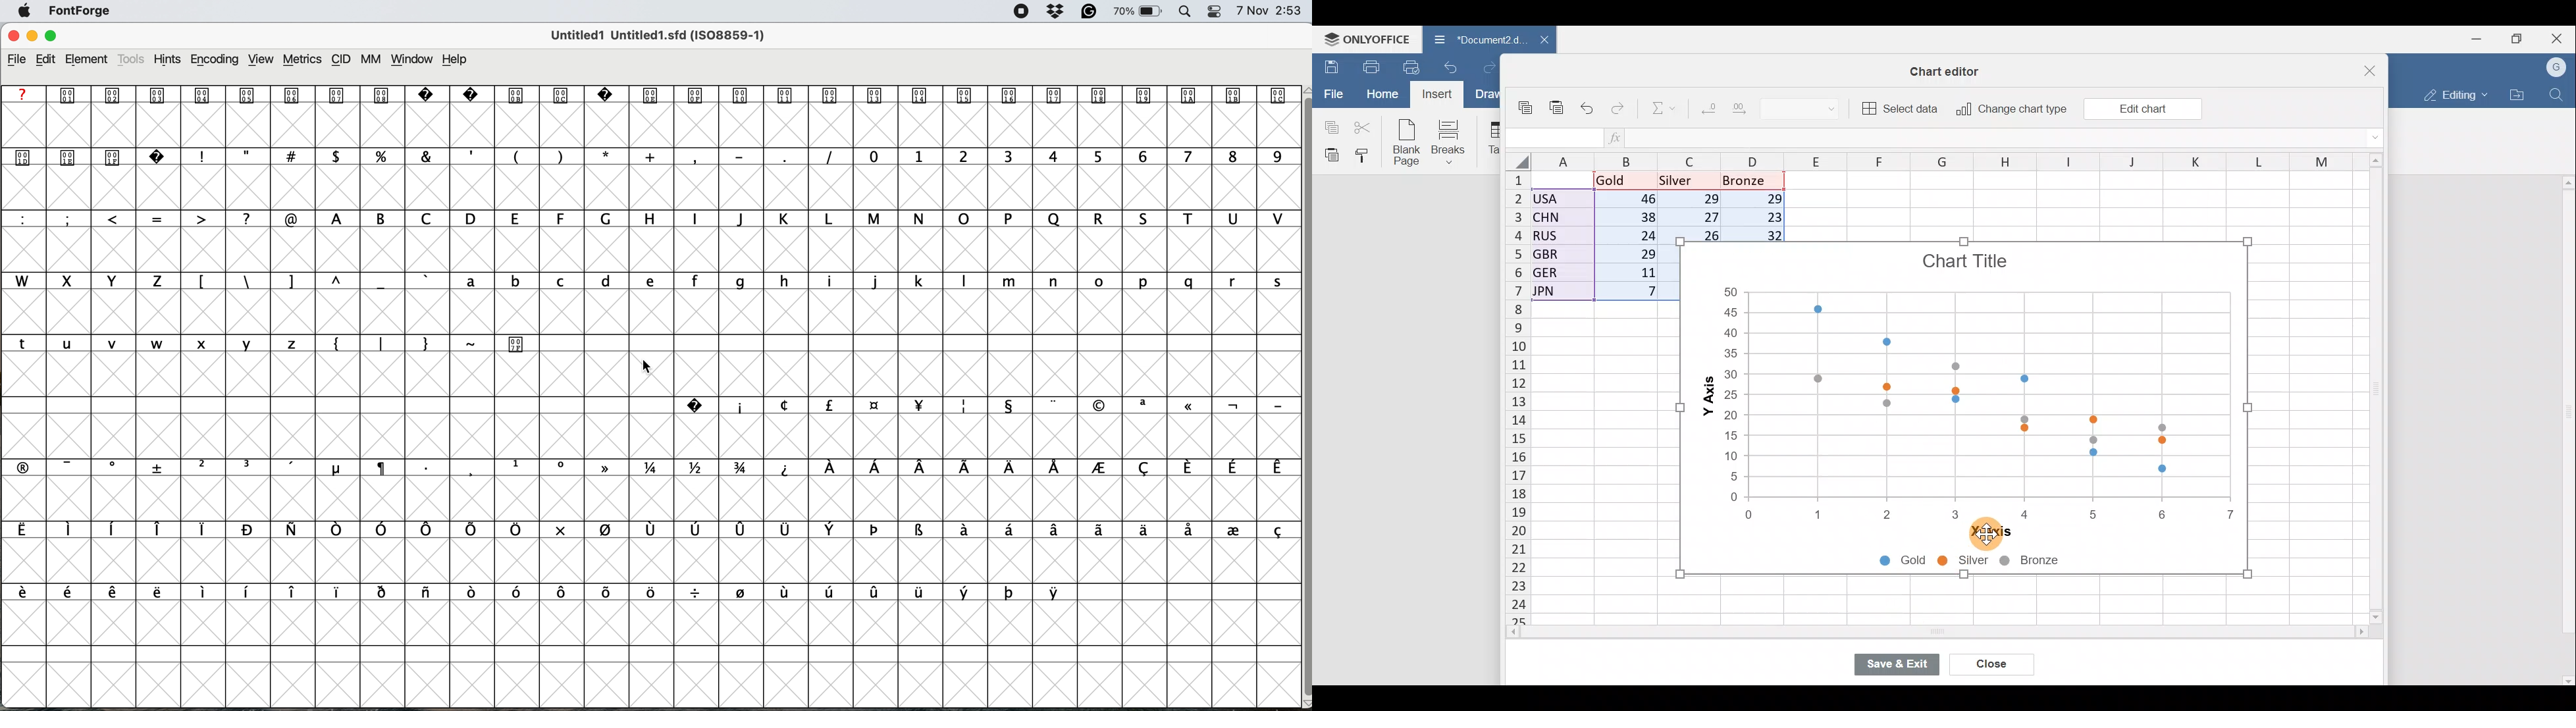 Image resolution: width=2576 pixels, height=728 pixels. What do you see at coordinates (1473, 39) in the screenshot?
I see `Document2.d` at bounding box center [1473, 39].